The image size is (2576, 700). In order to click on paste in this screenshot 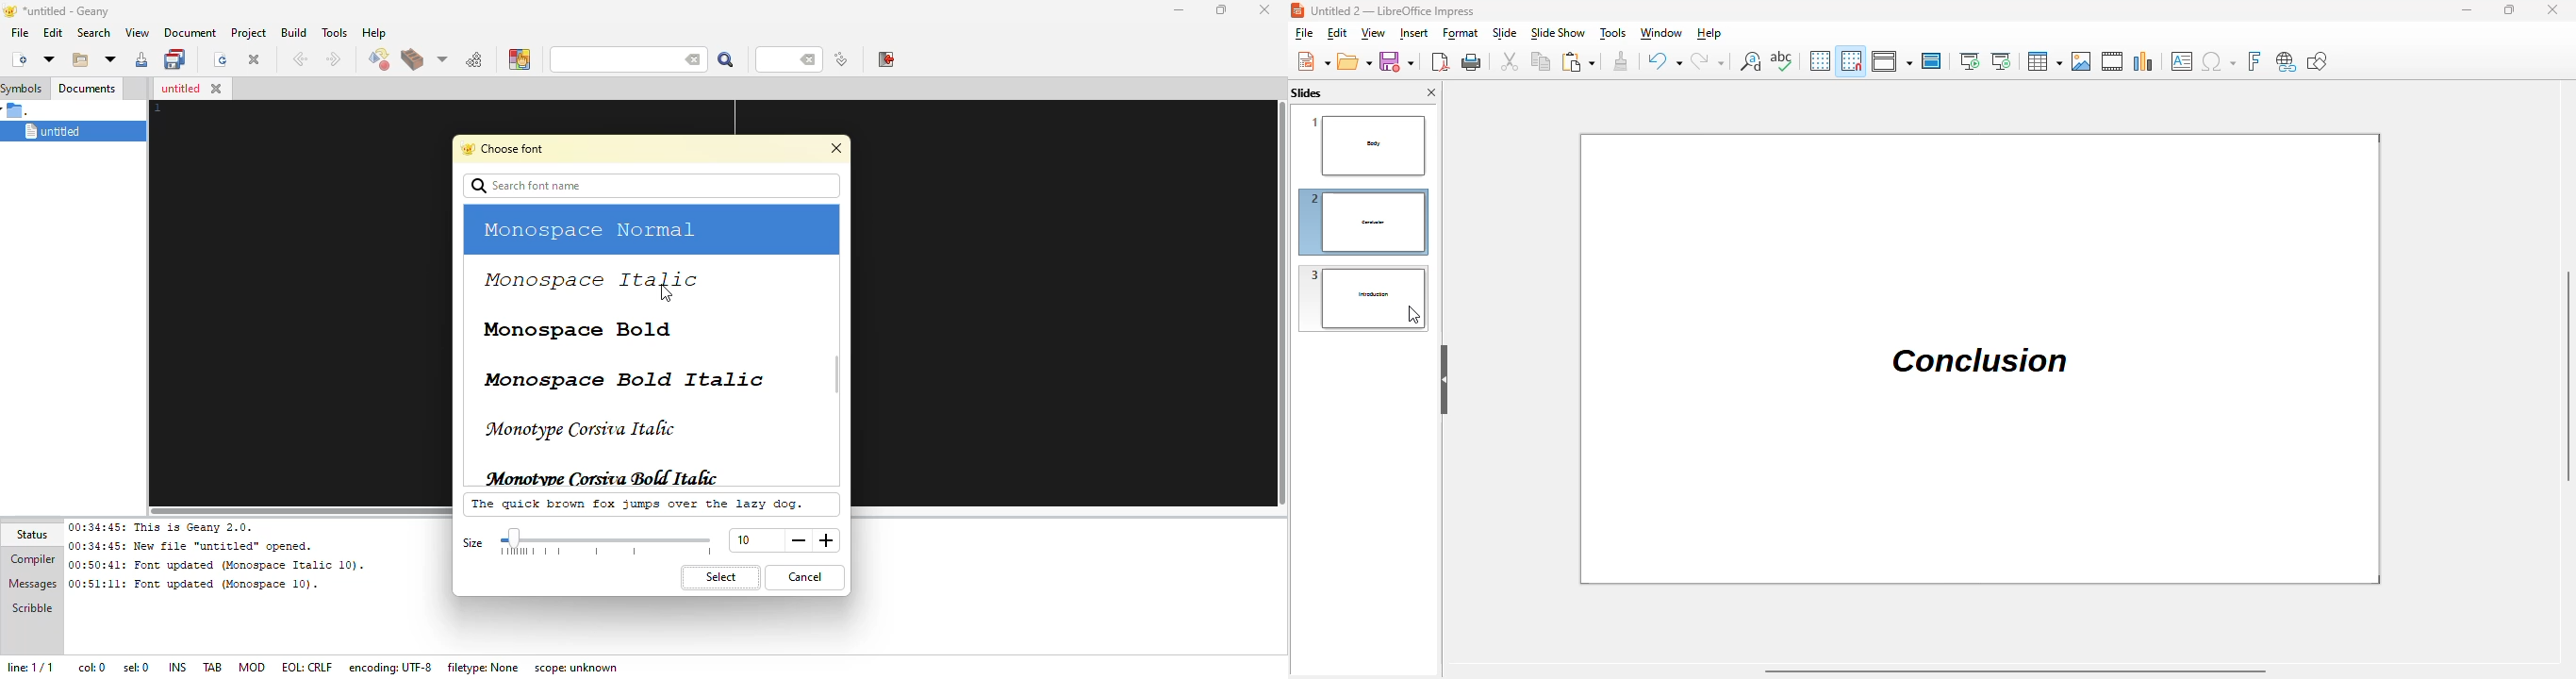, I will do `click(1577, 61)`.